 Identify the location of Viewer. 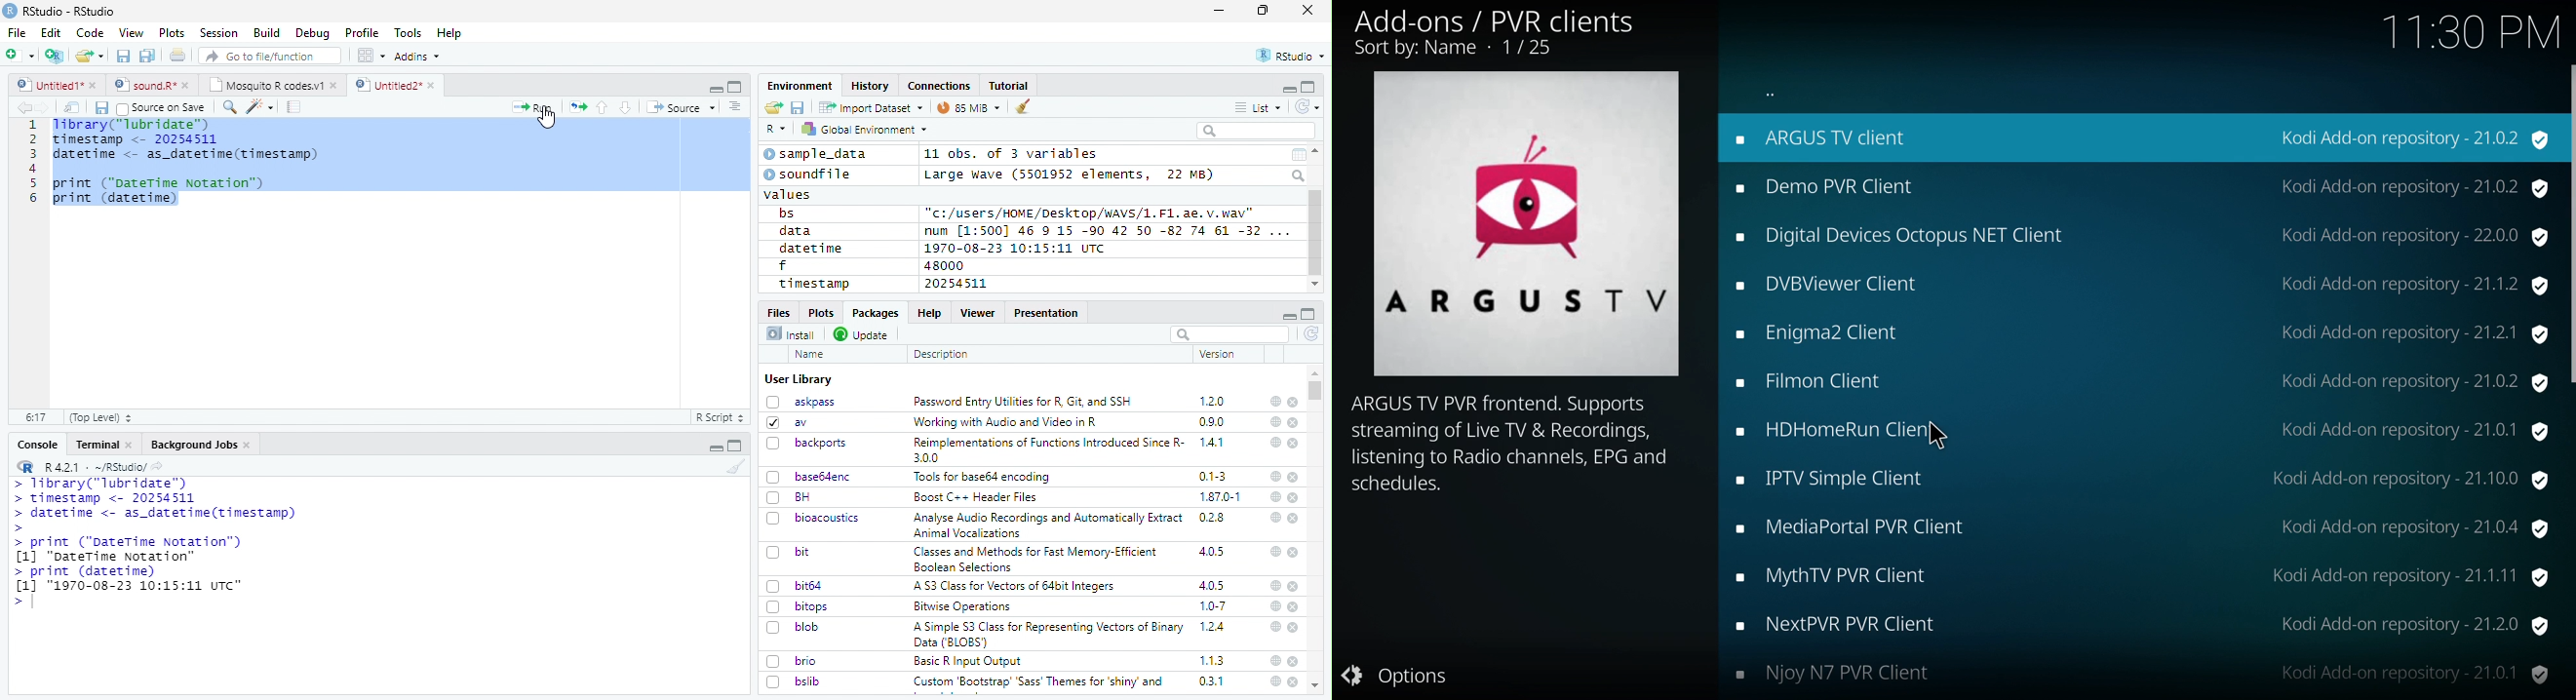
(978, 312).